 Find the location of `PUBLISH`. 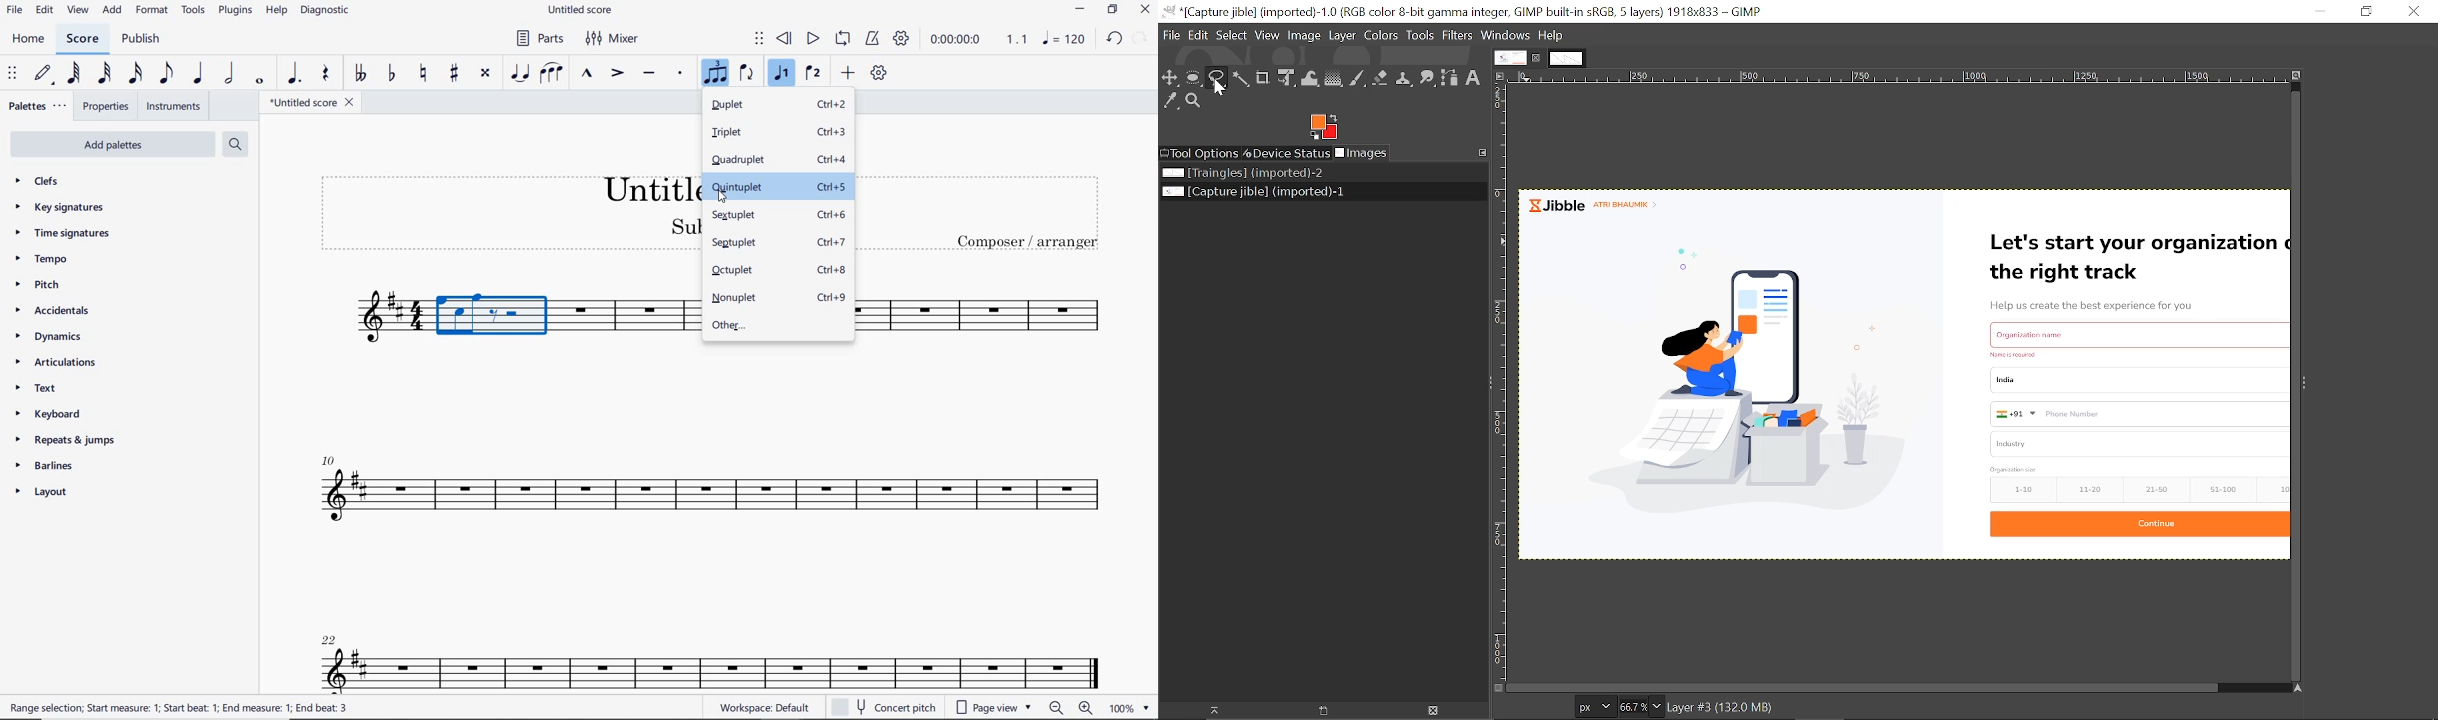

PUBLISH is located at coordinates (142, 41).